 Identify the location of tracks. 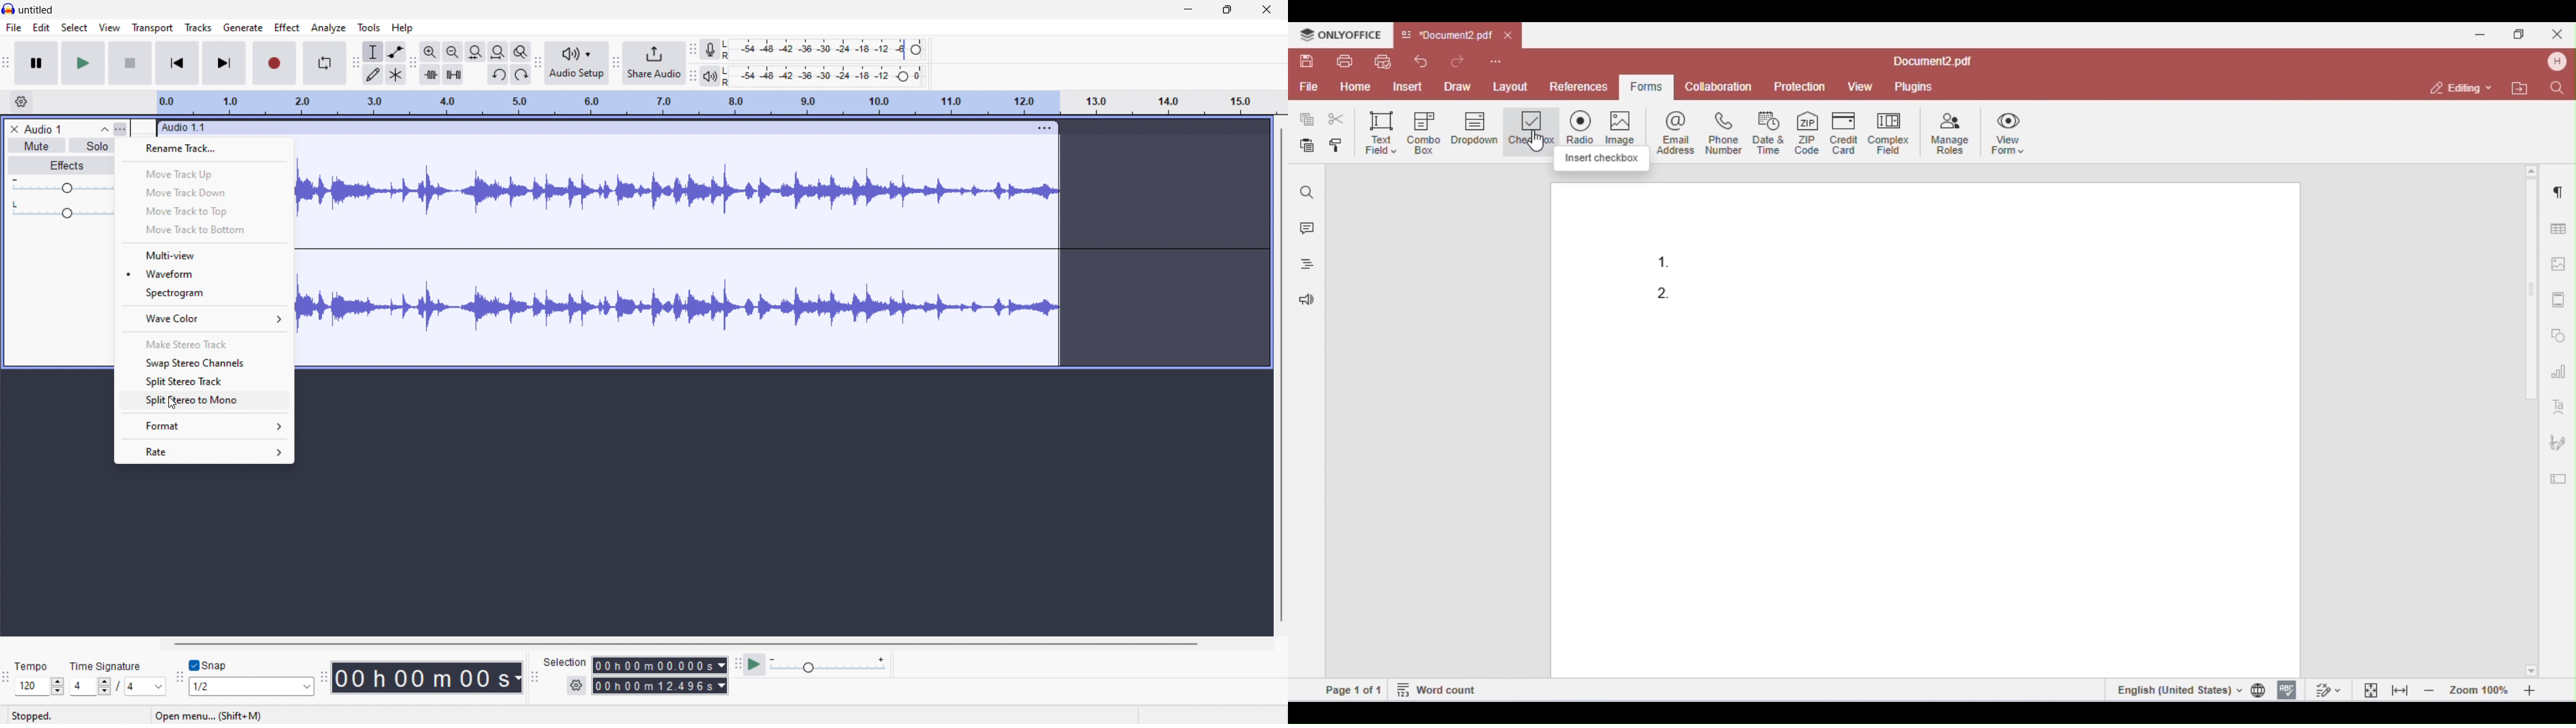
(199, 27).